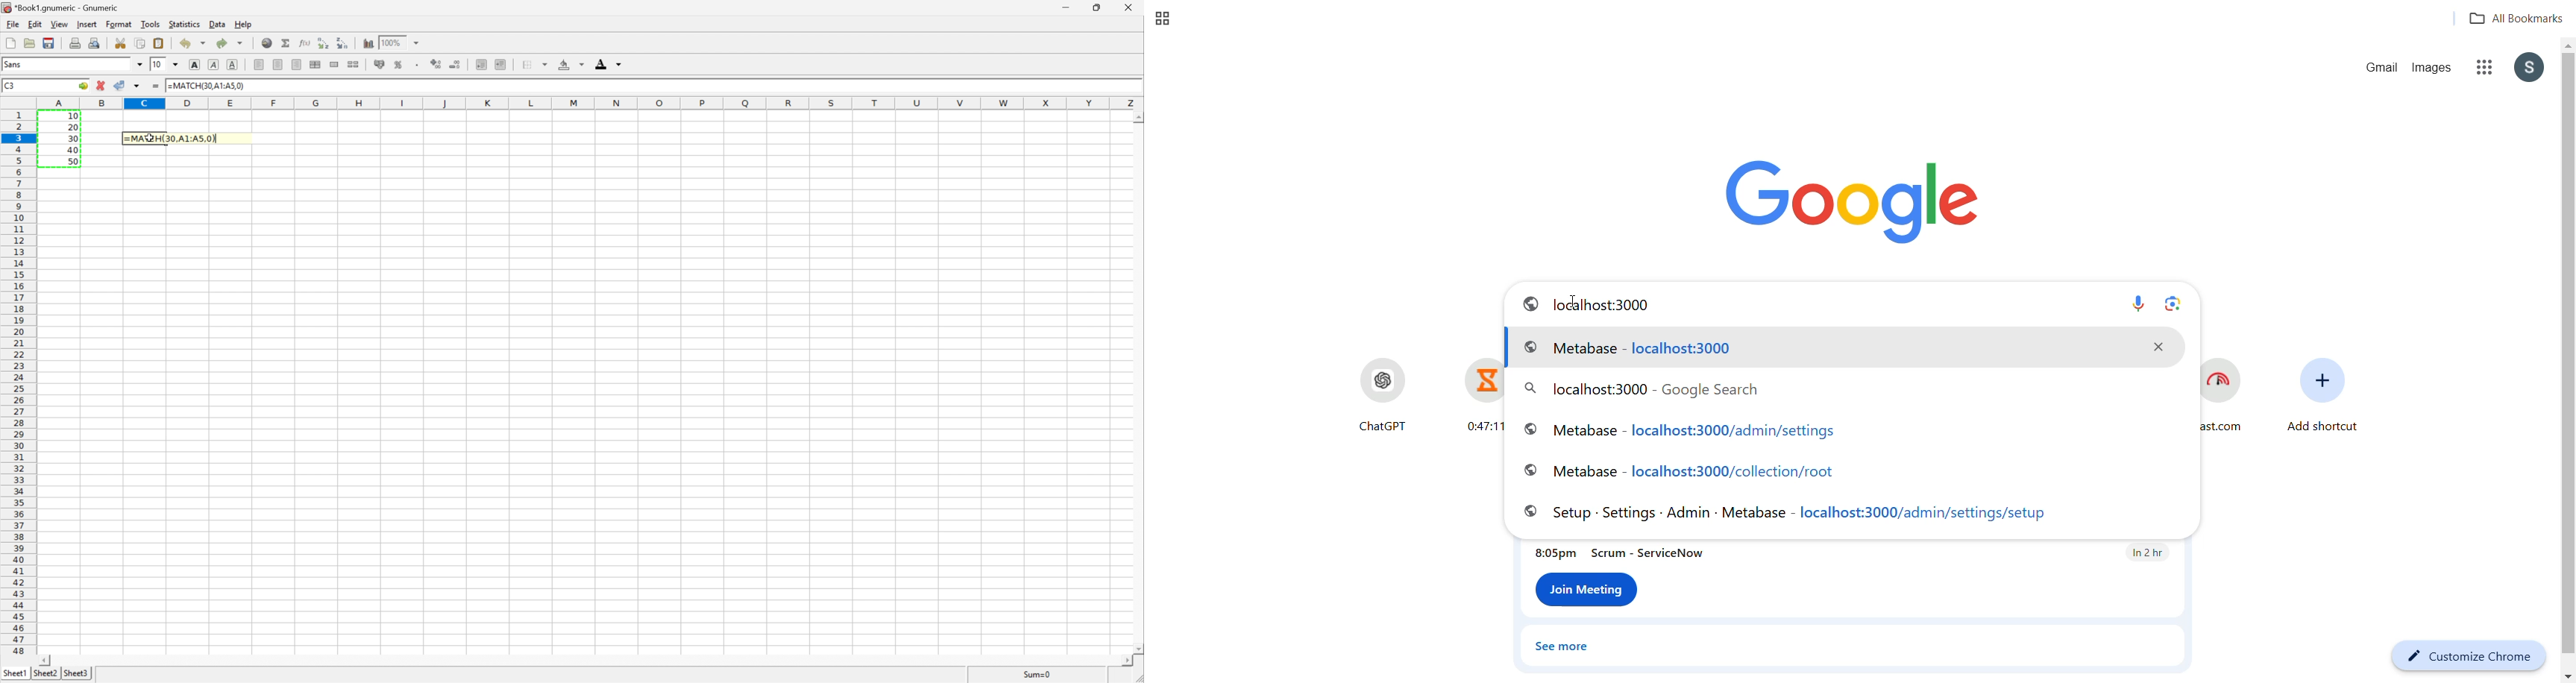  I want to click on Drop down, so click(418, 42).